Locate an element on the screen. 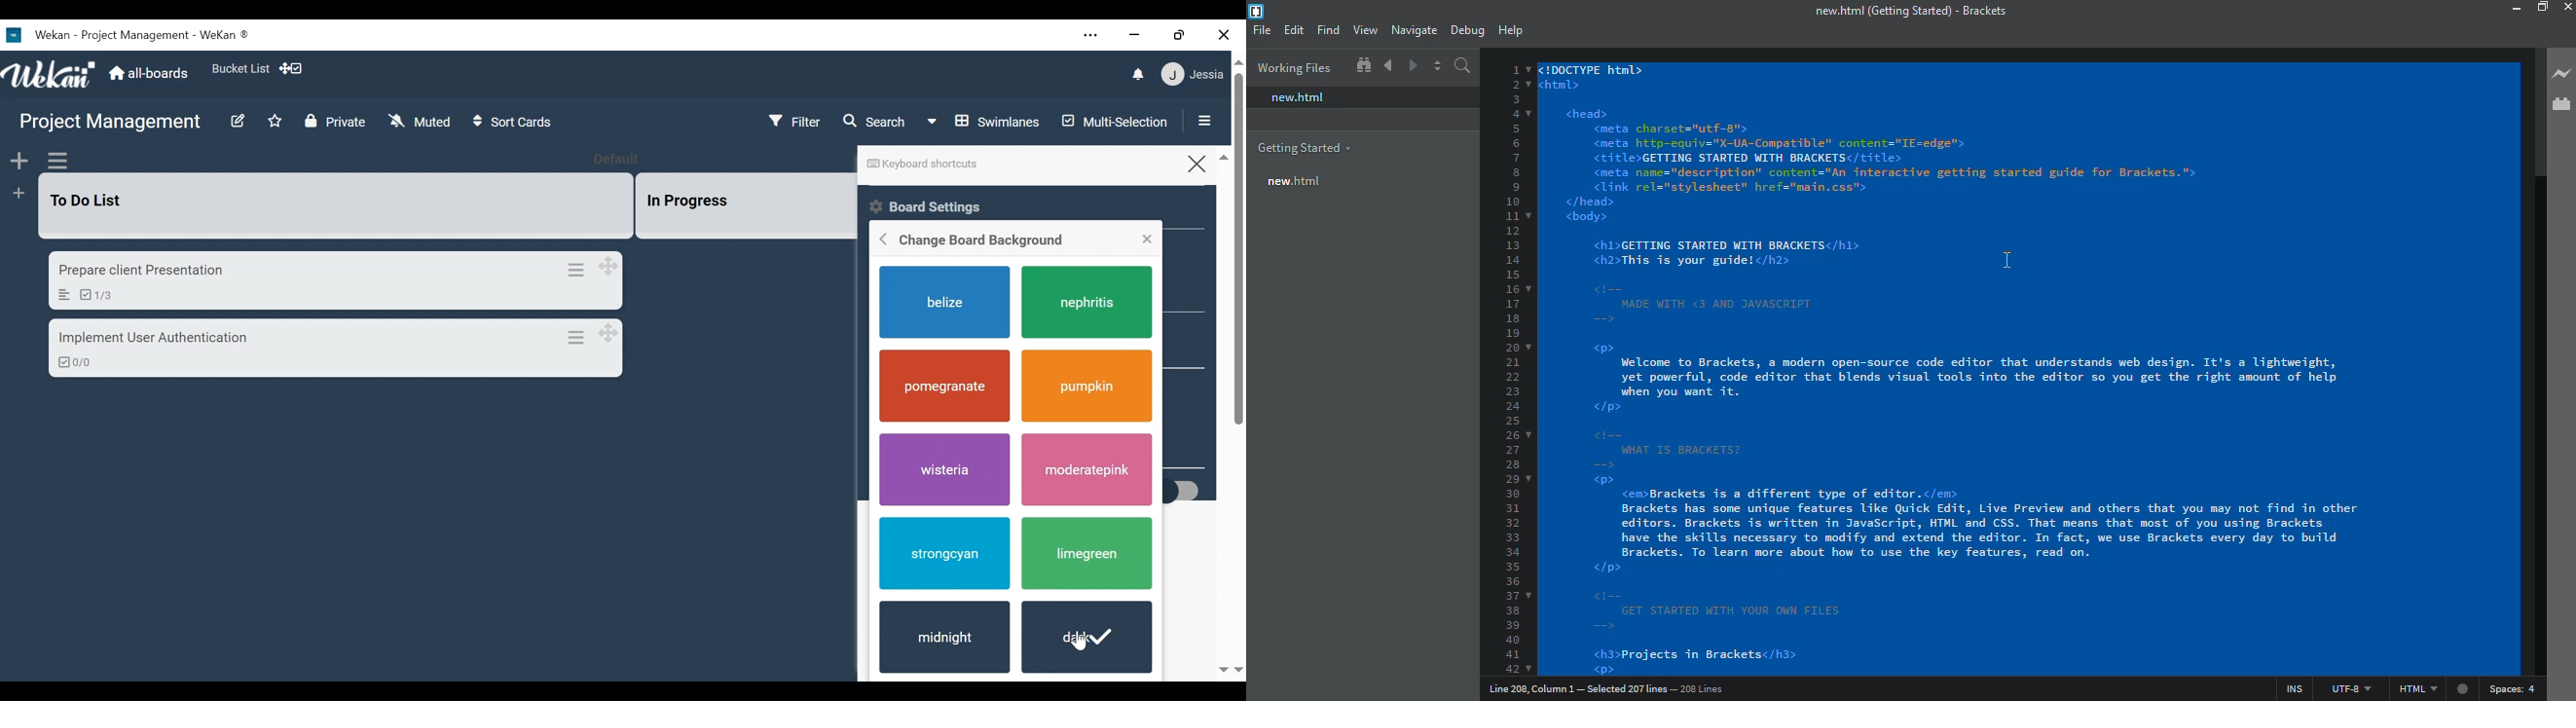  Board View is located at coordinates (983, 123).